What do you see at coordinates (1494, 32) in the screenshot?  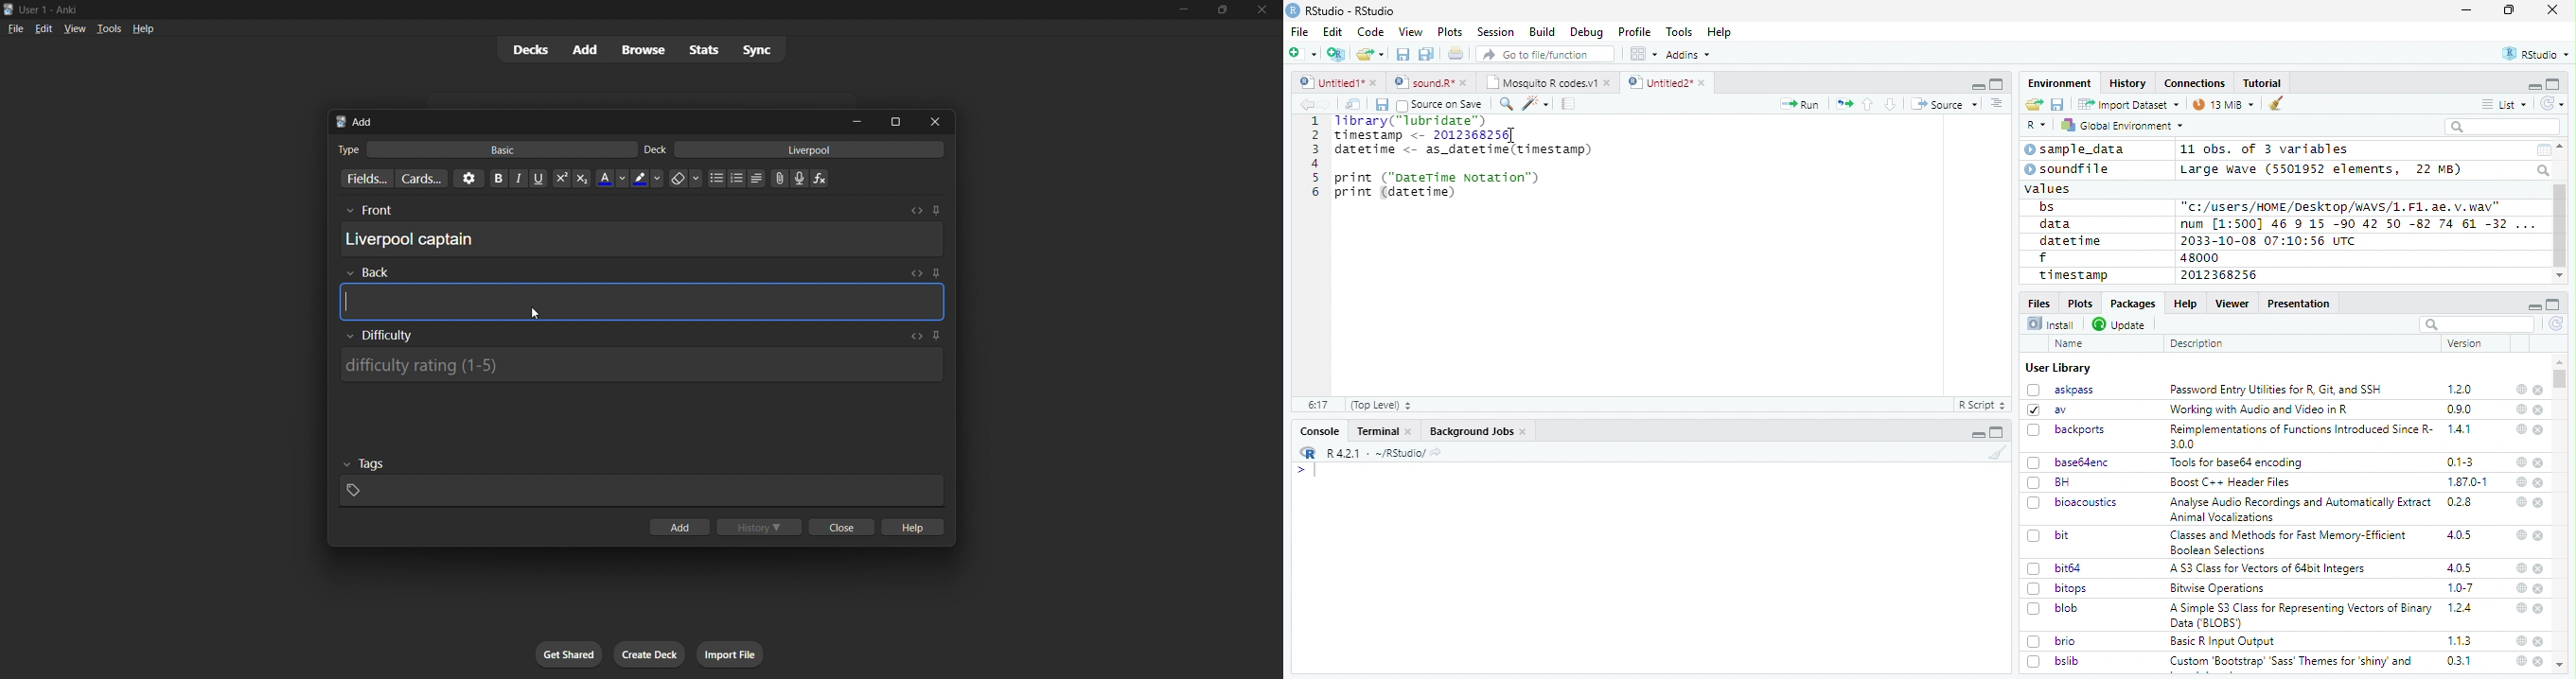 I see `Session` at bounding box center [1494, 32].